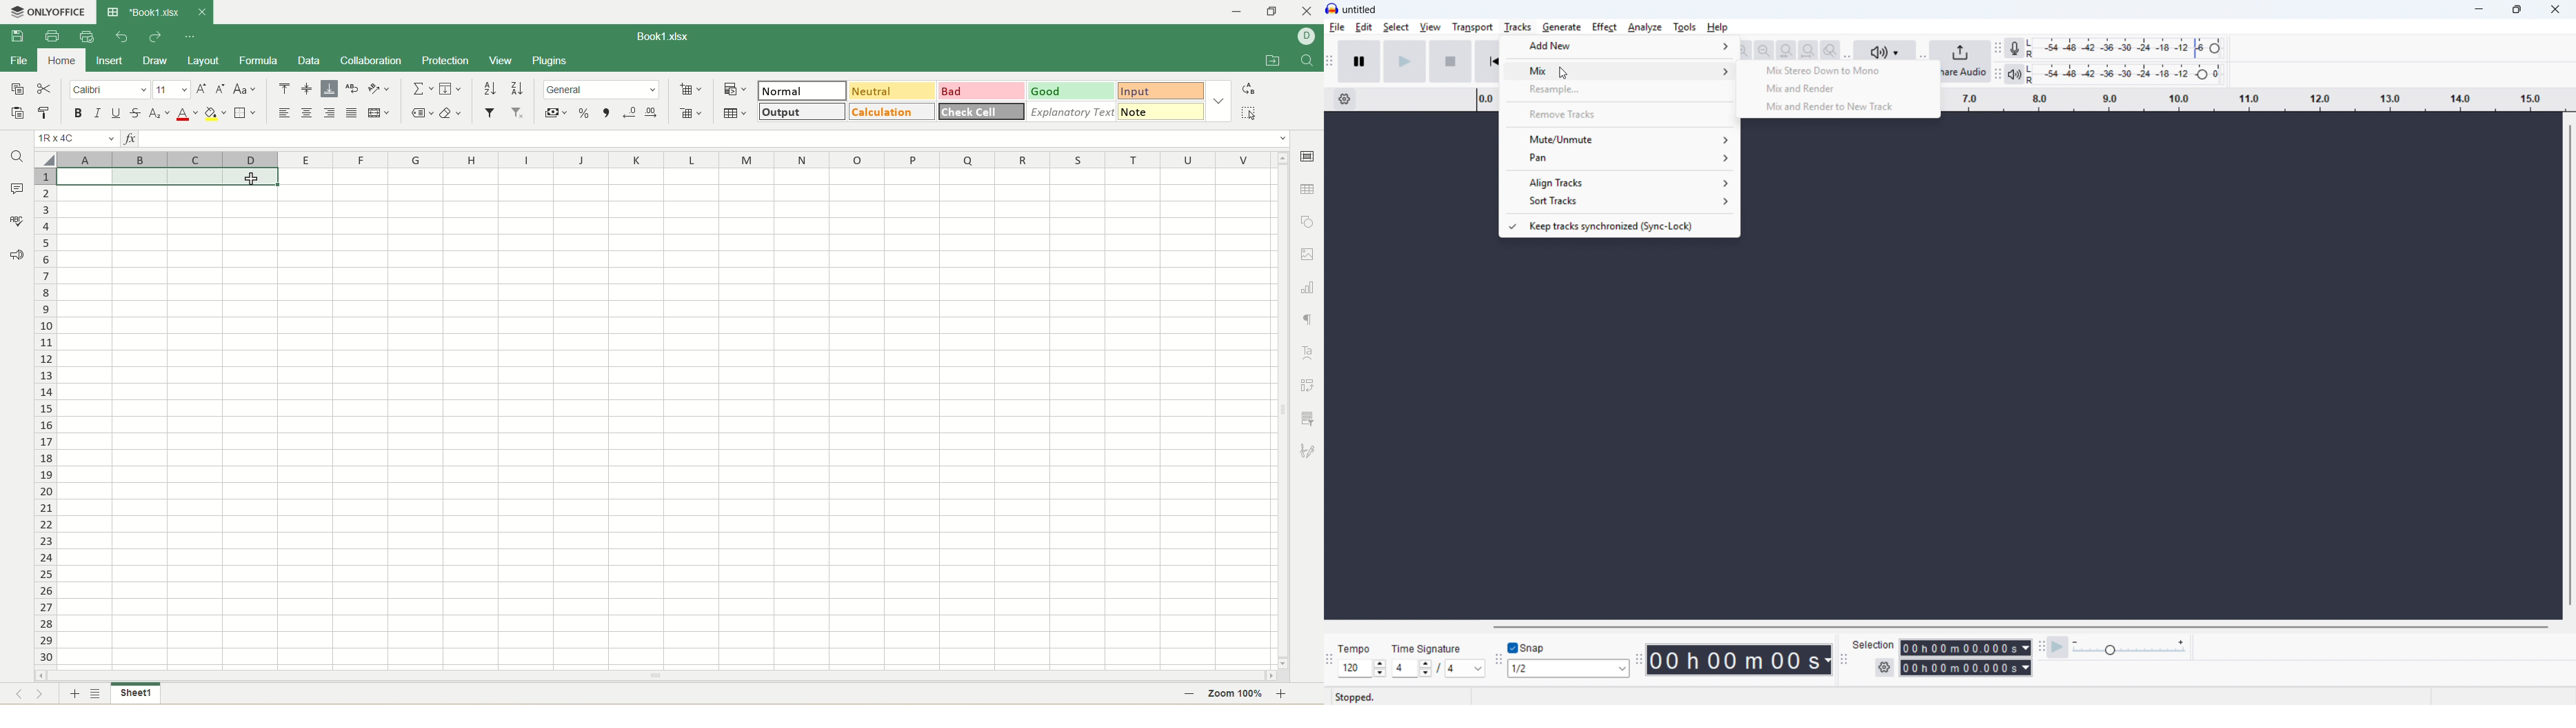  Describe the element at coordinates (1499, 661) in the screenshot. I see `Snapping toolbar` at that location.